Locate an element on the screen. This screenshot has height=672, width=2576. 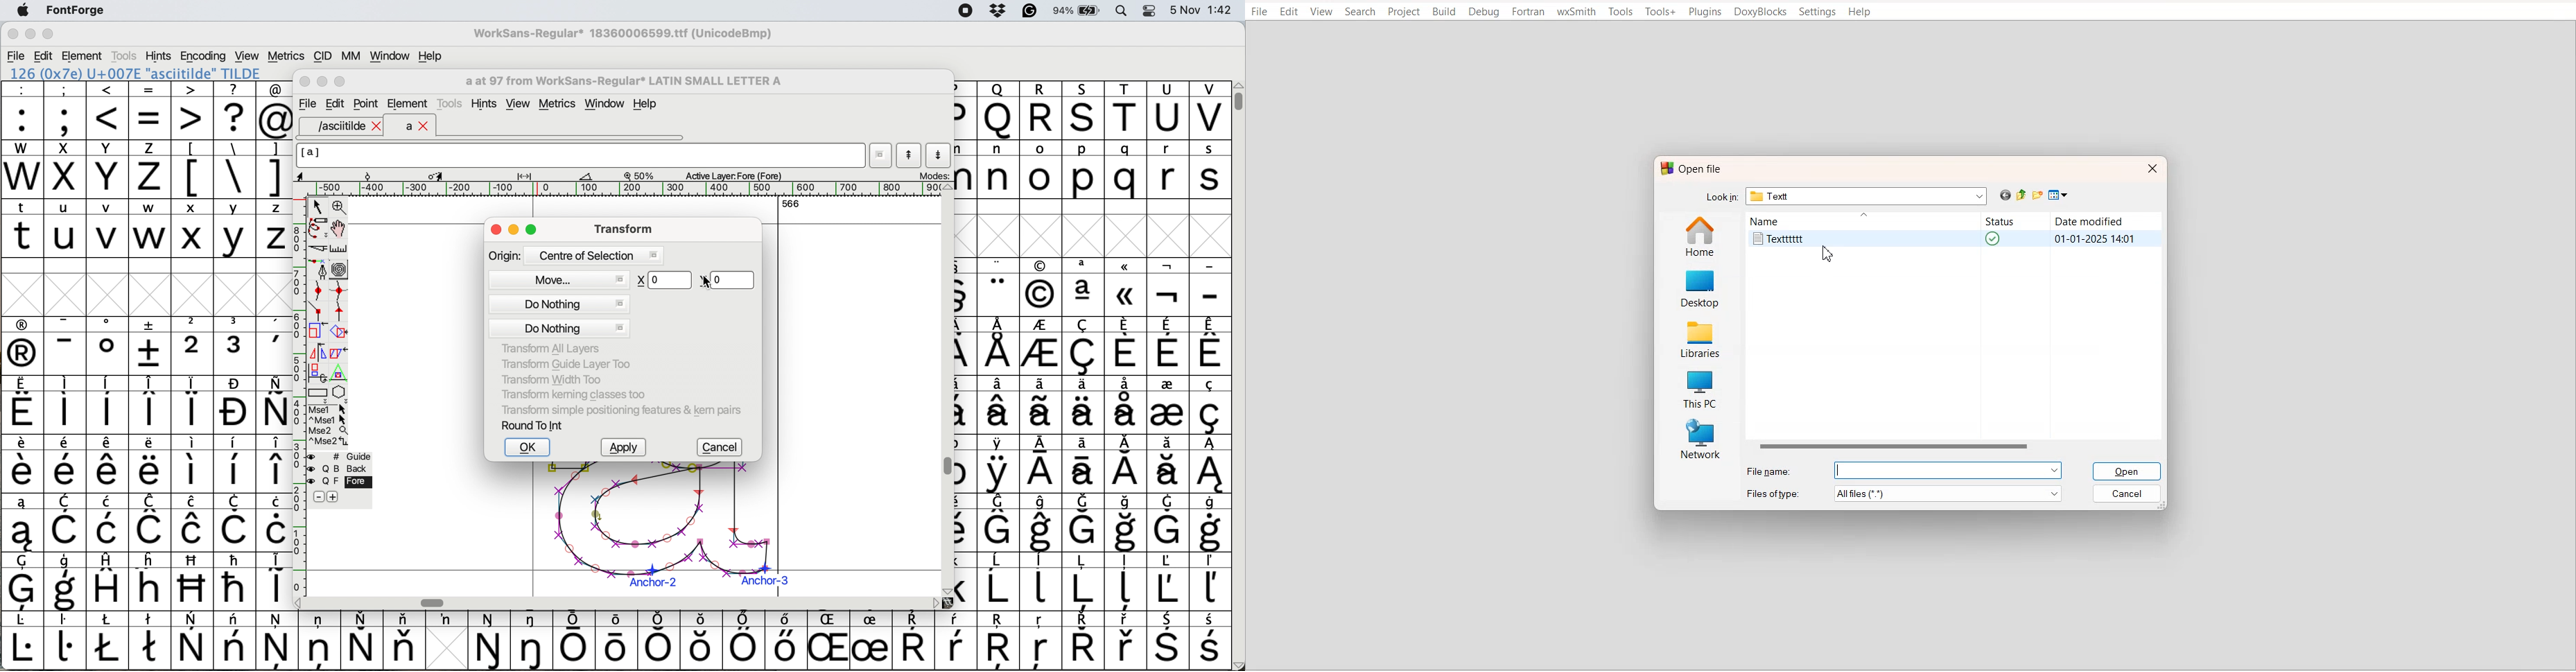
Open file is located at coordinates (1695, 168).